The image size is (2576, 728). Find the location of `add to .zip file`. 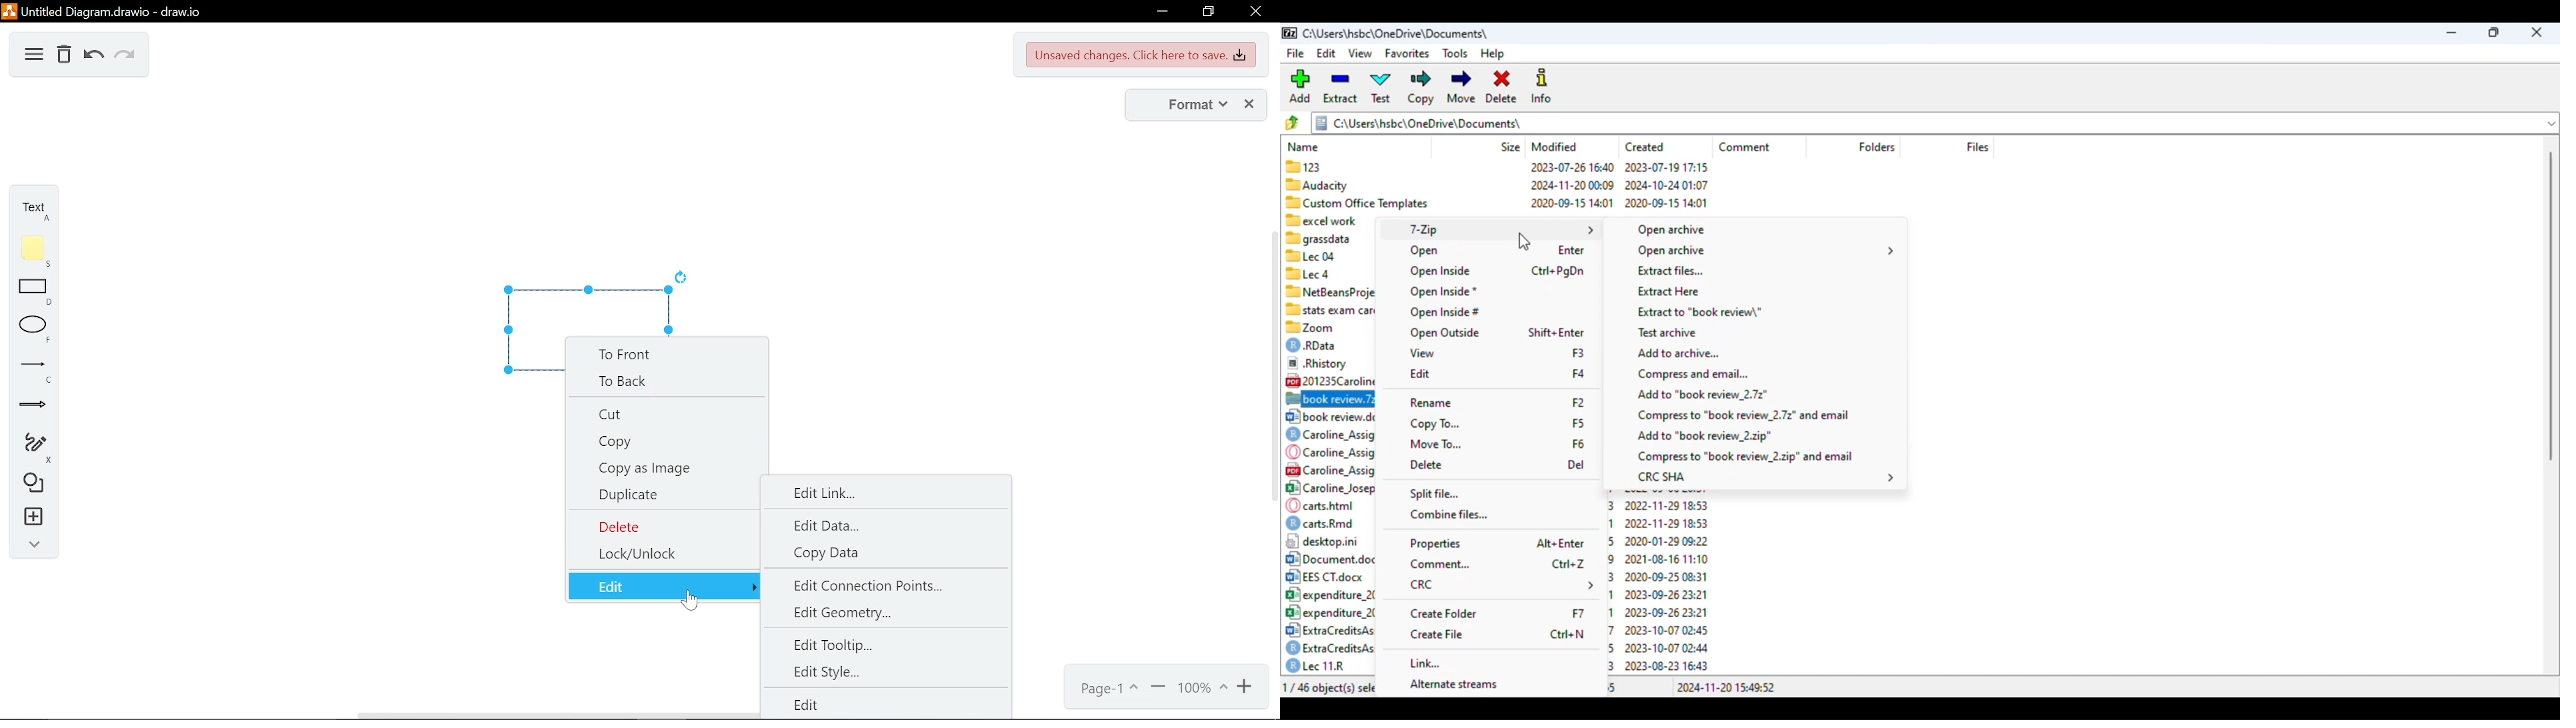

add to .zip file is located at coordinates (1703, 437).